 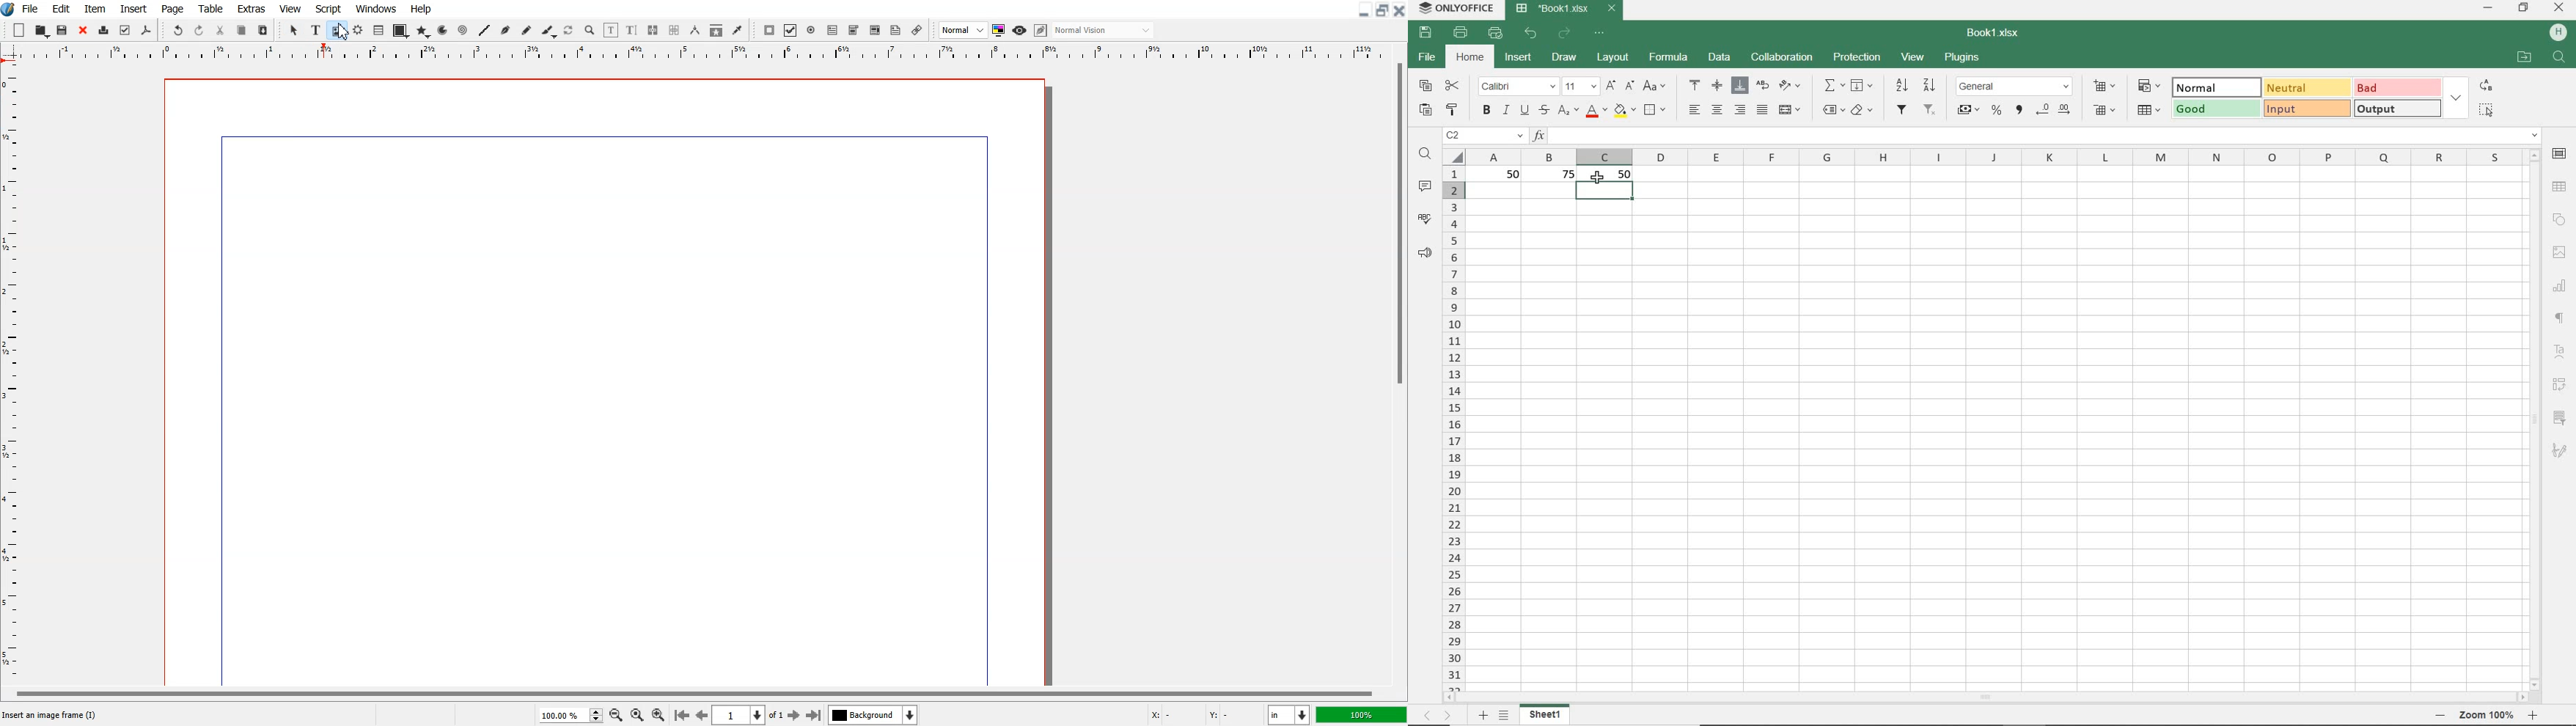 What do you see at coordinates (796, 716) in the screenshot?
I see `Go to Next Page` at bounding box center [796, 716].